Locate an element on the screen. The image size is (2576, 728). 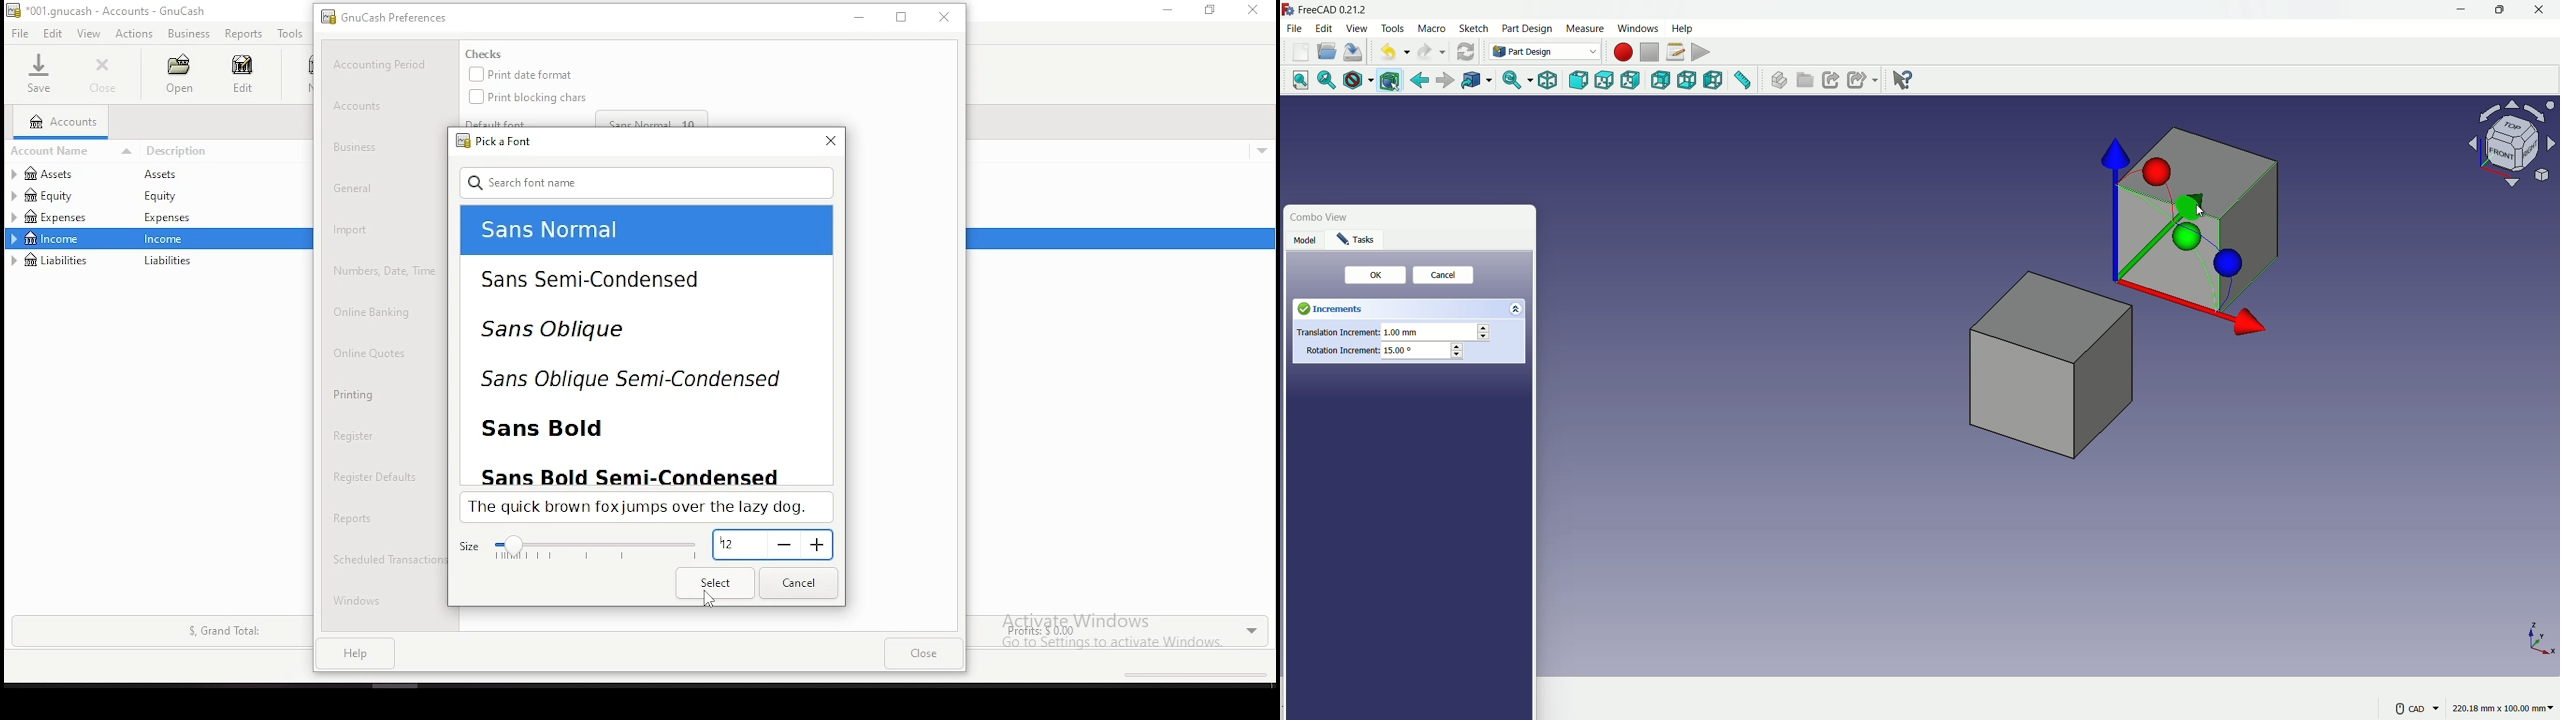
start macros is located at coordinates (1622, 52).